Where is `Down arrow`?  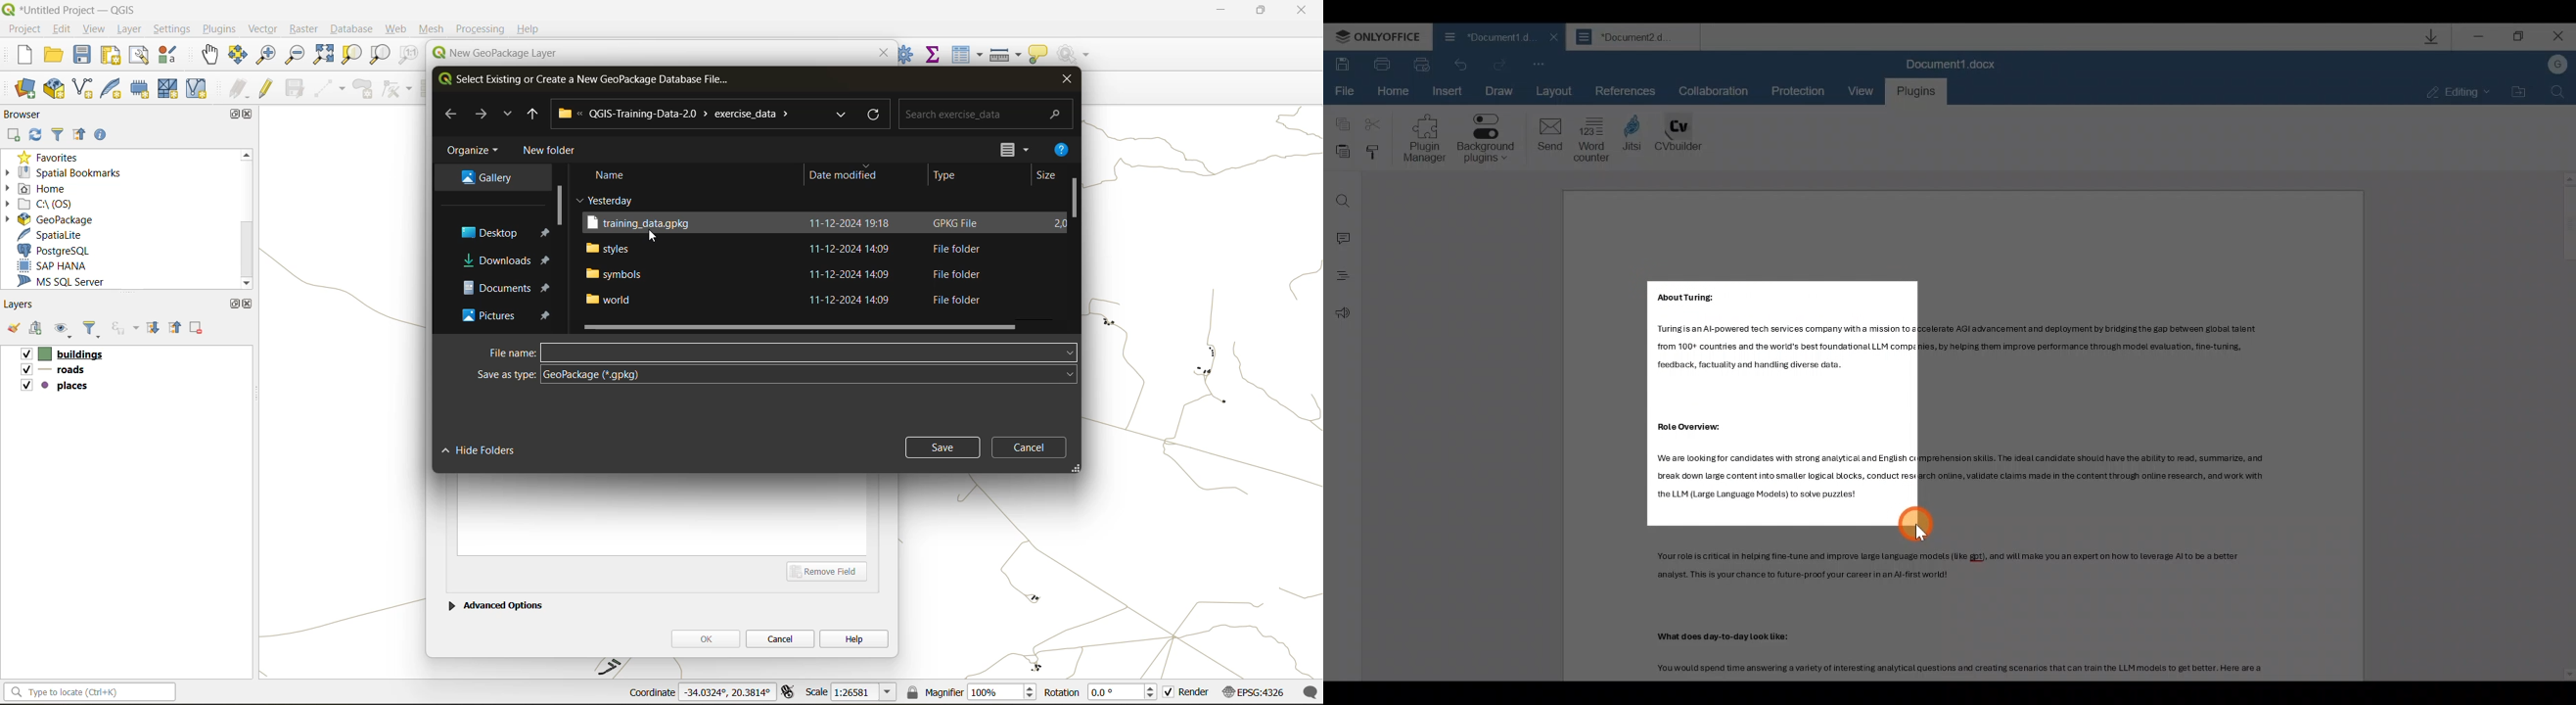
Down arrow is located at coordinates (507, 114).